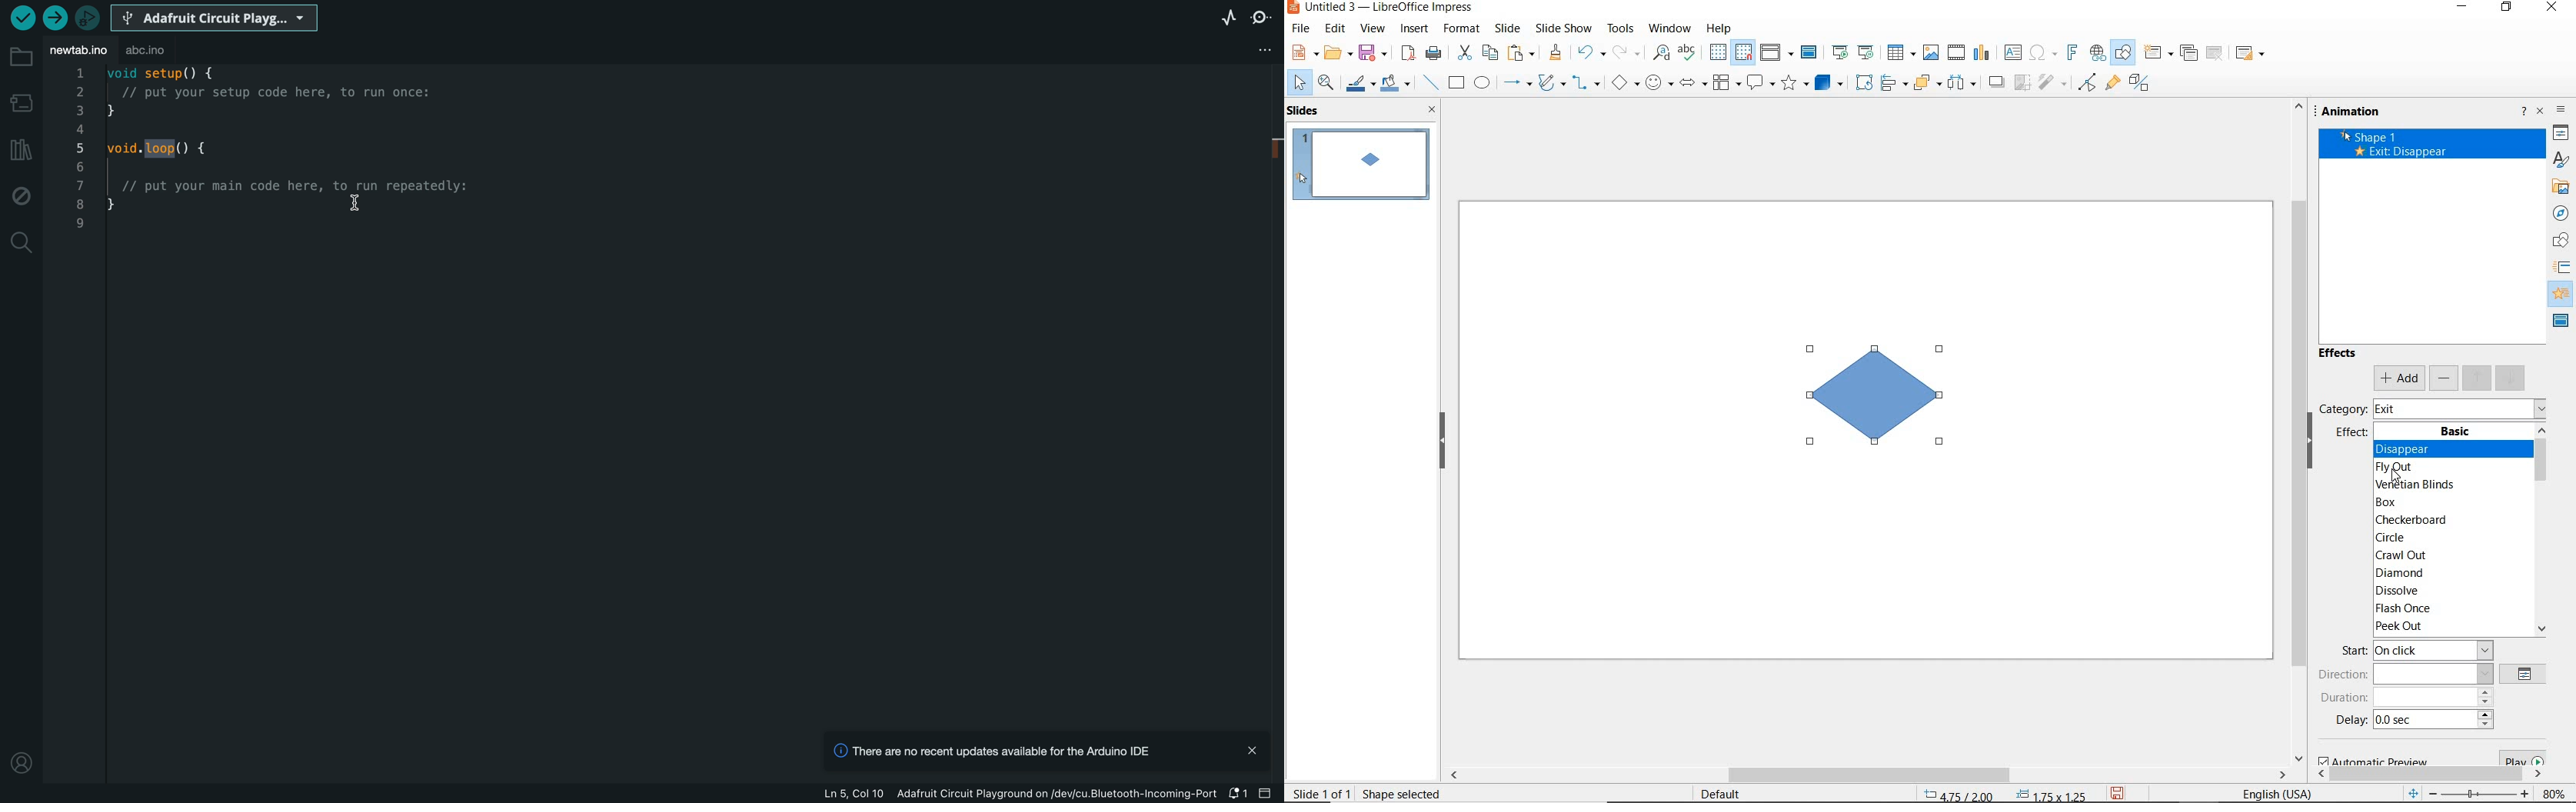  I want to click on scrollbar, so click(2428, 775).